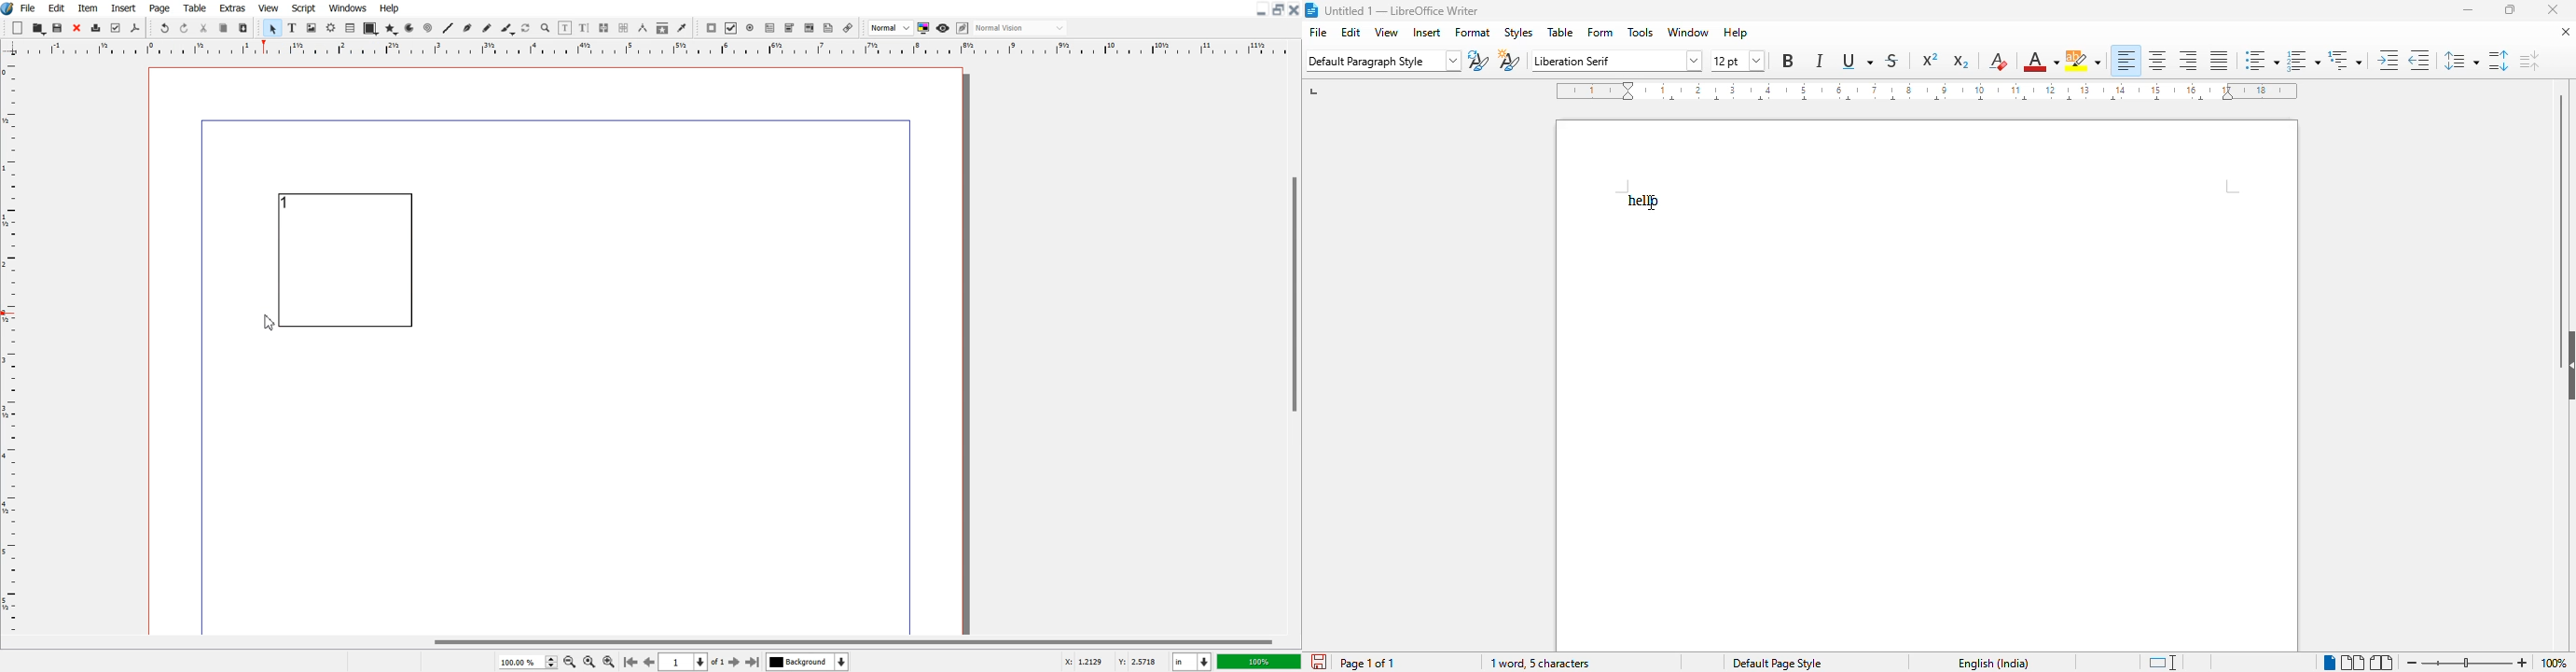 This screenshot has width=2576, height=672. Describe the element at coordinates (1192, 662) in the screenshot. I see `Measurement in Inches` at that location.